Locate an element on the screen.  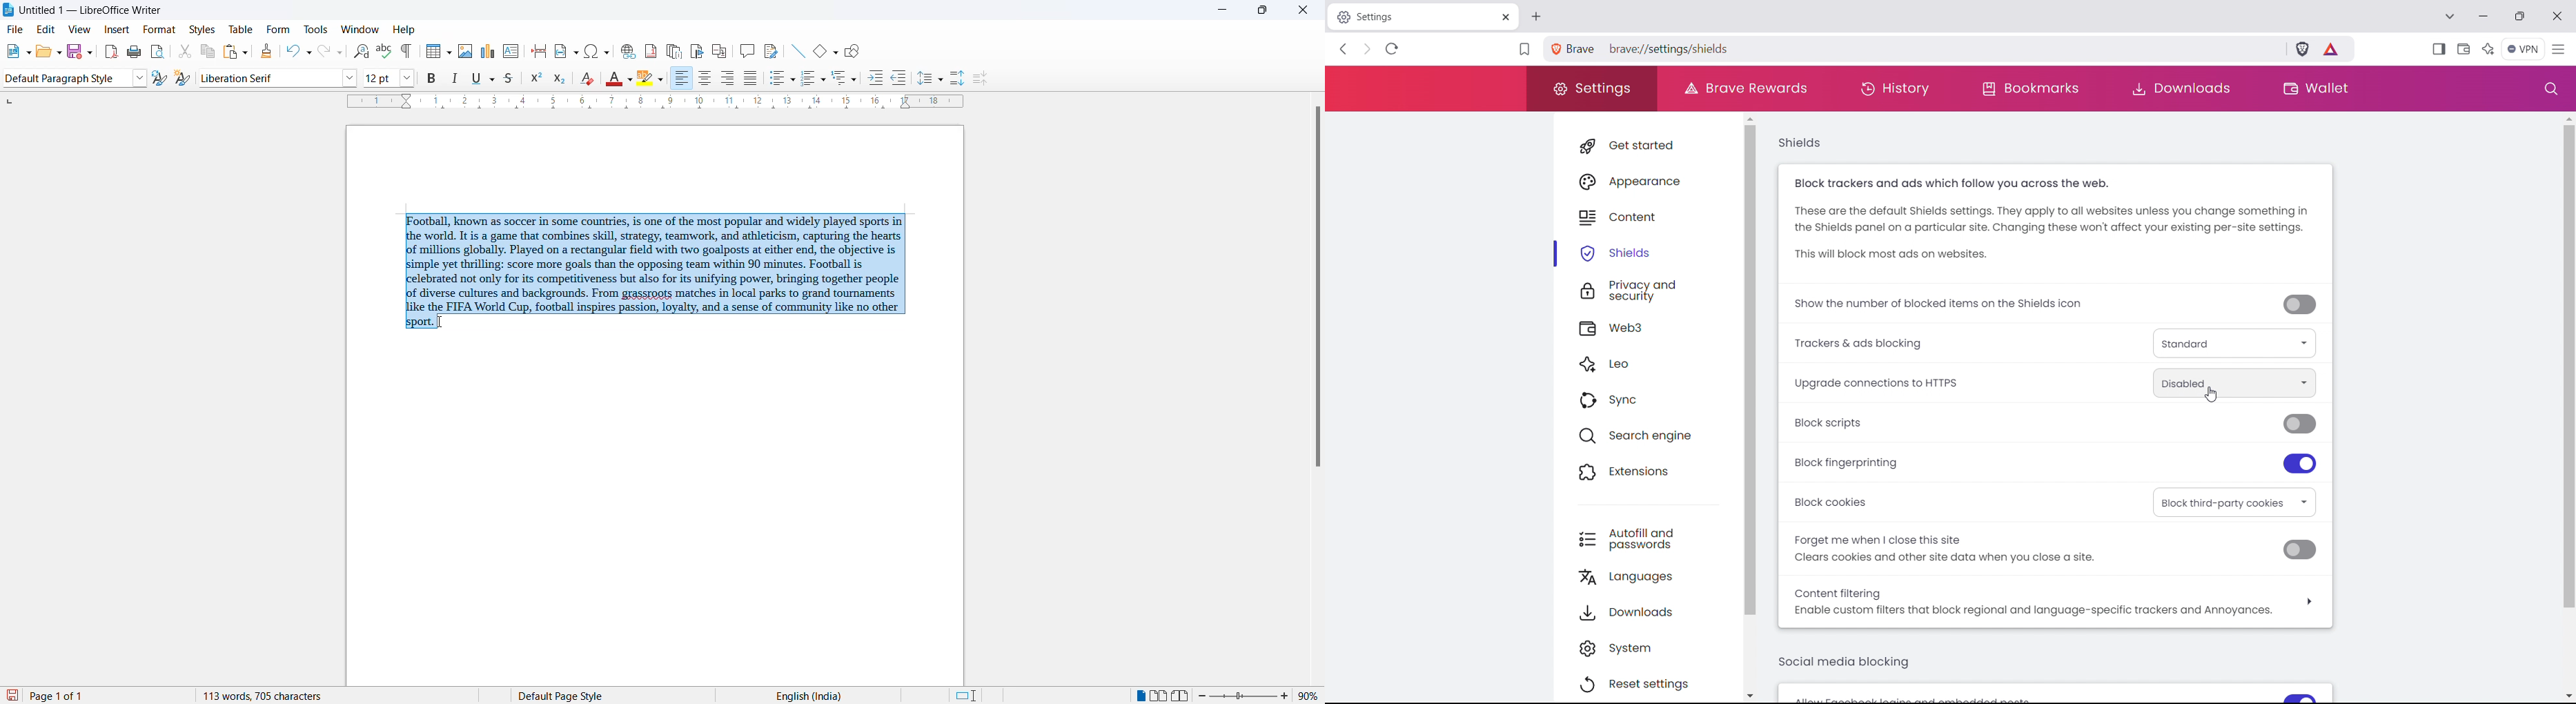
outline format options is located at coordinates (855, 79).